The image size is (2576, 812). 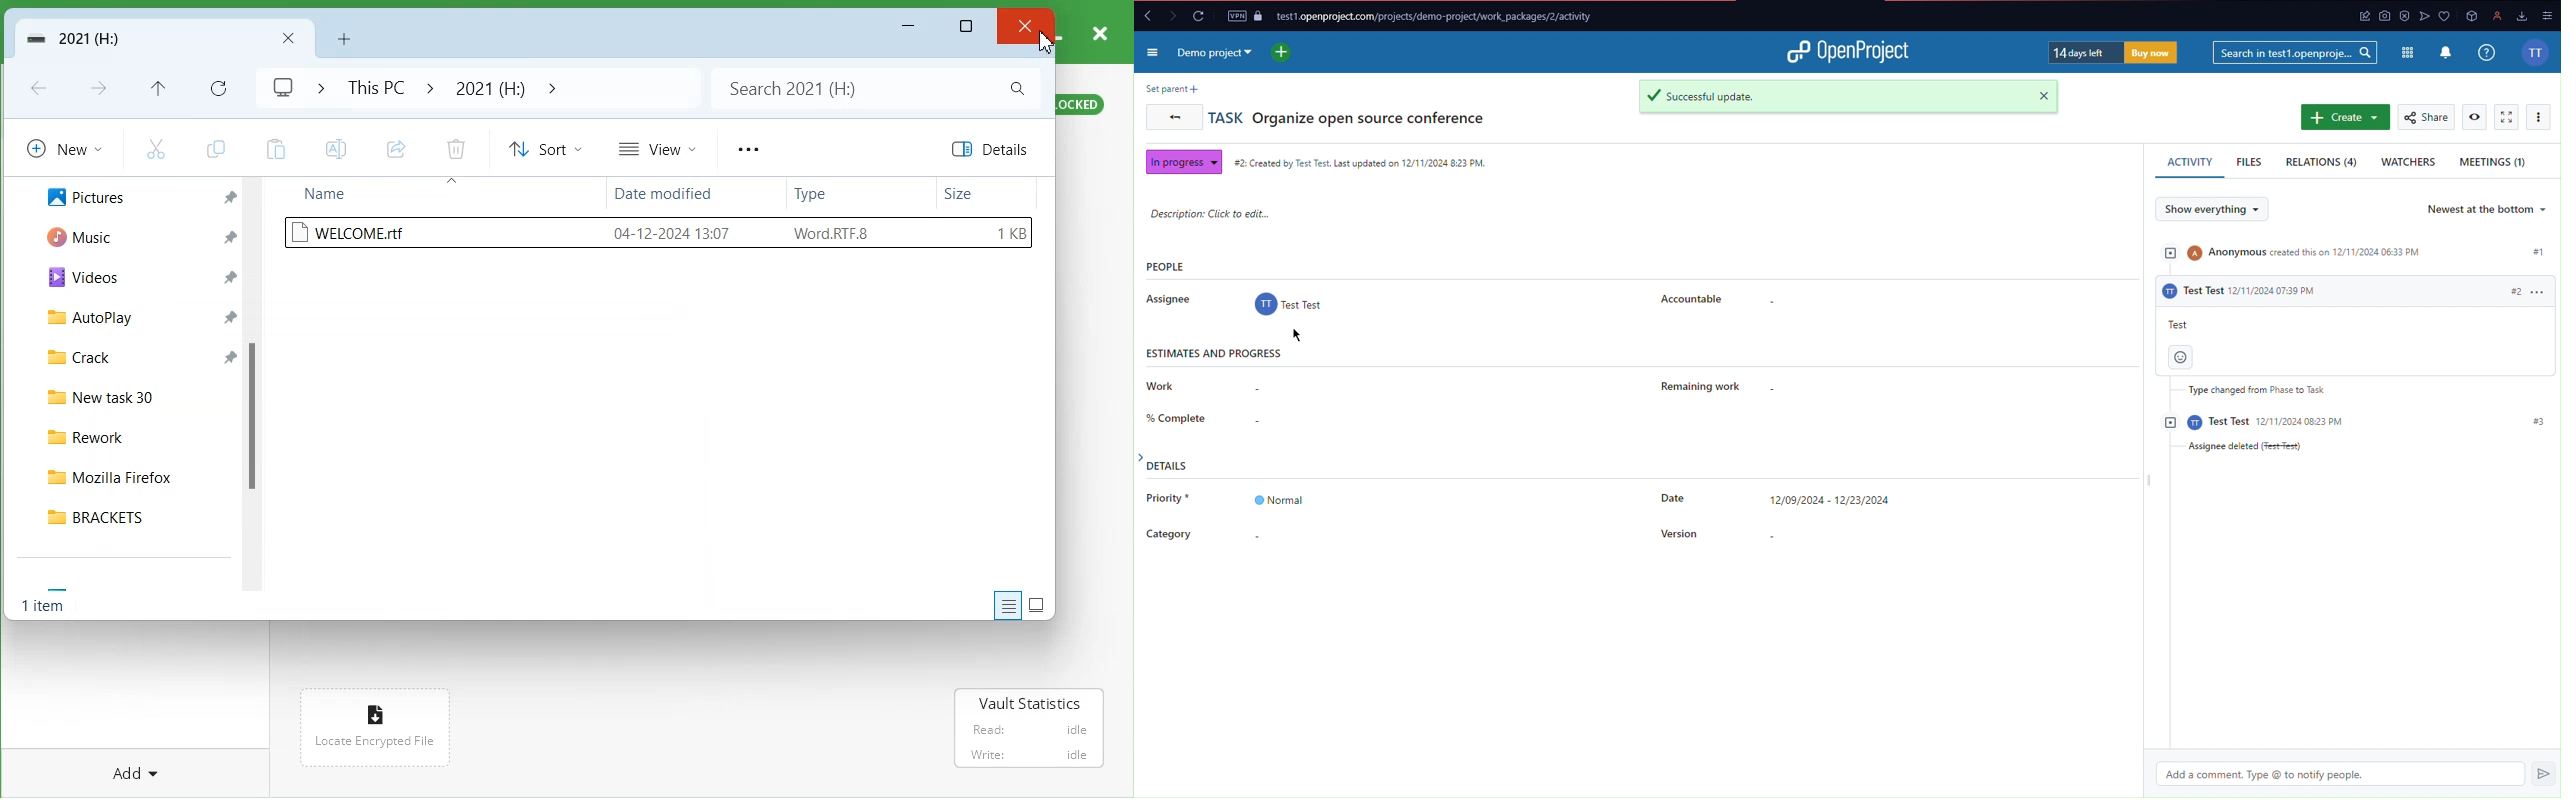 I want to click on Reload Page, so click(x=1199, y=15).